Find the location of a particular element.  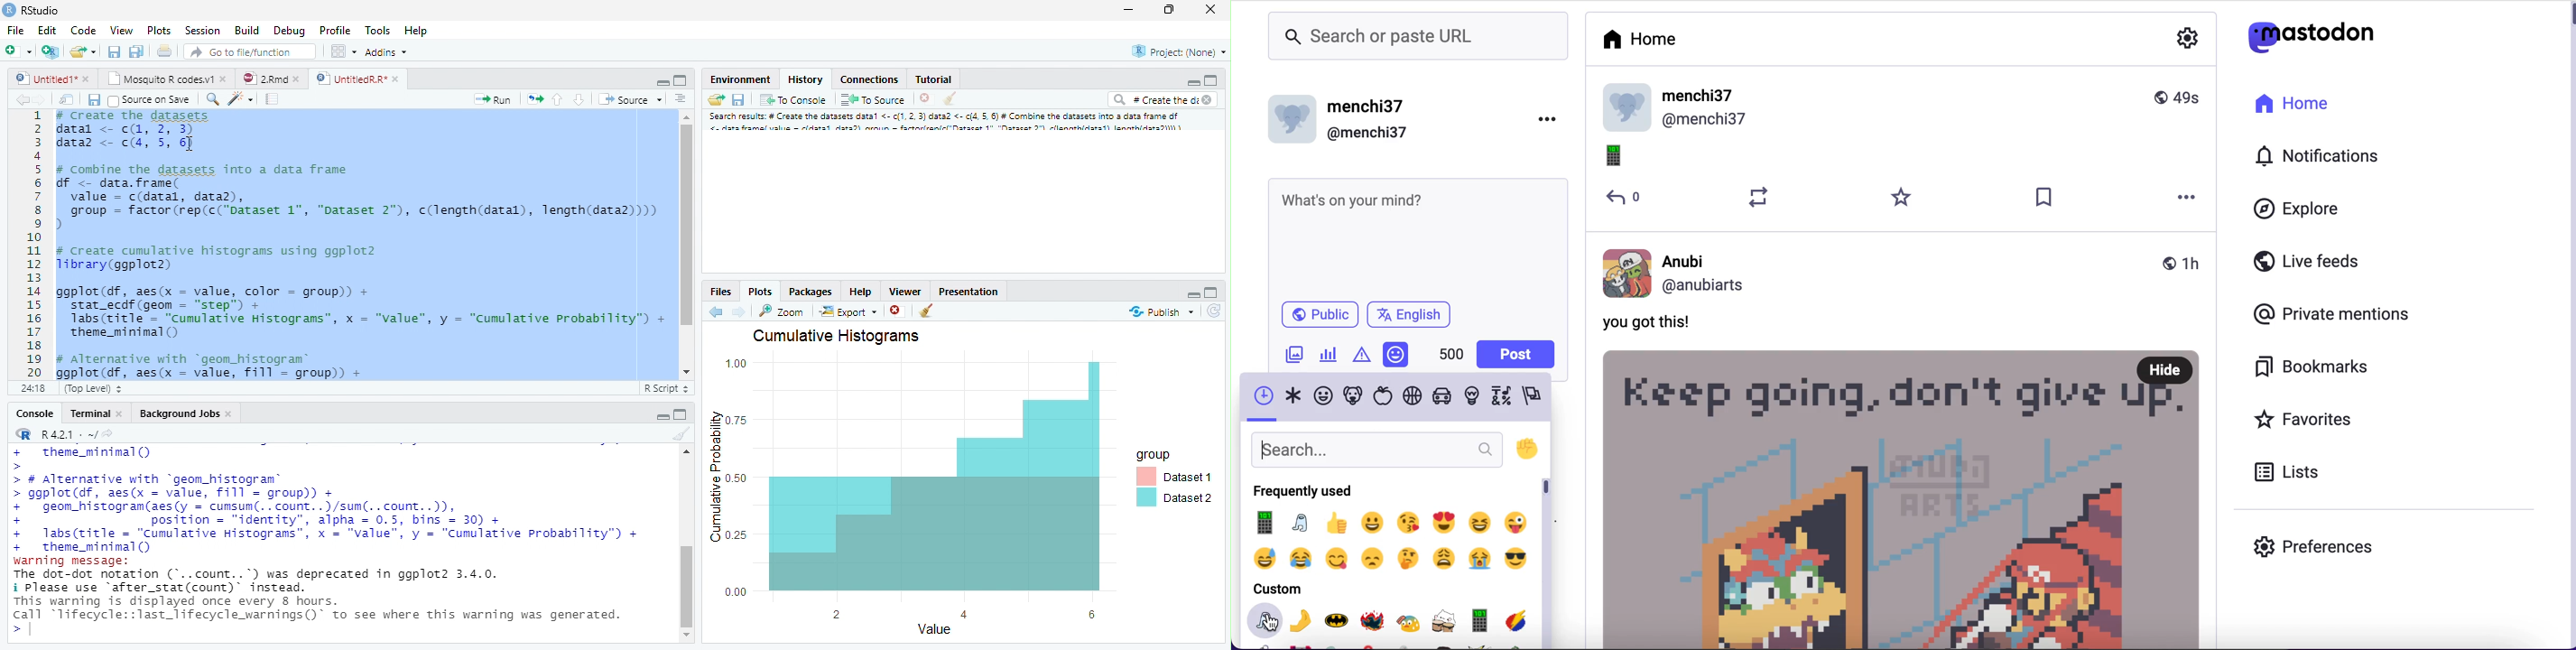

Group Dataset 1 Dataset 2 is located at coordinates (1179, 477).